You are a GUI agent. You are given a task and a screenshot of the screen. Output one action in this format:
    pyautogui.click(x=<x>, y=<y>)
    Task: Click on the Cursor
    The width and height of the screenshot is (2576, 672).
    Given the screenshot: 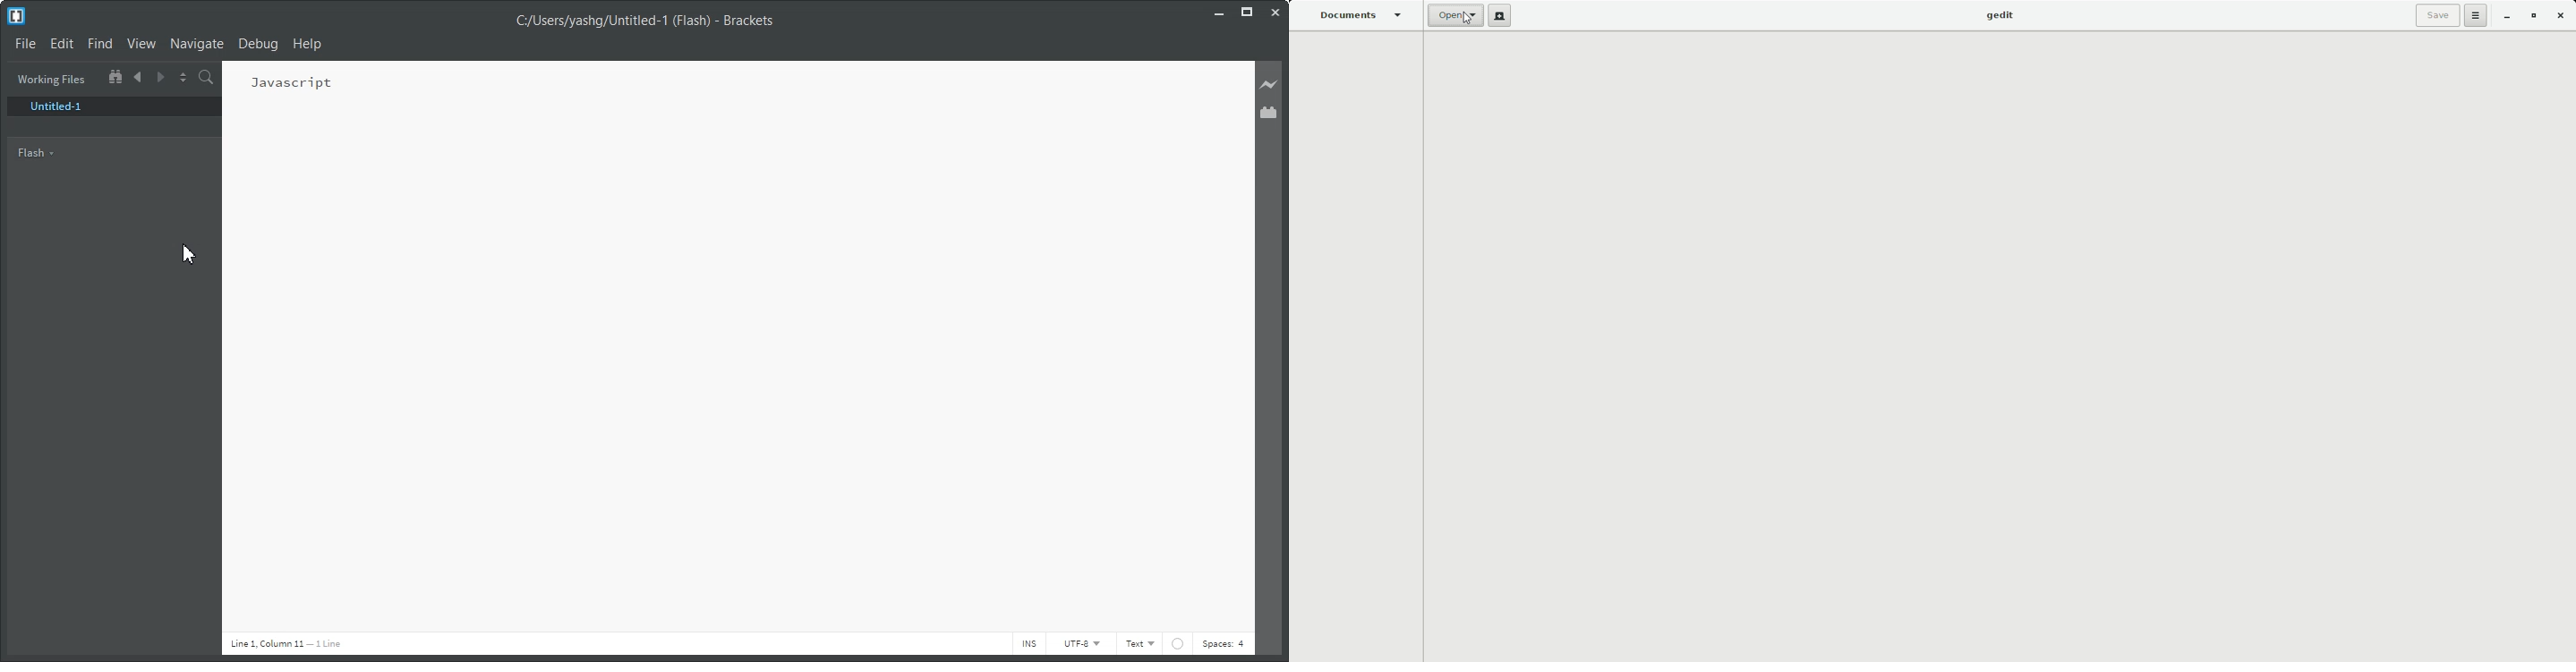 What is the action you would take?
    pyautogui.click(x=190, y=256)
    